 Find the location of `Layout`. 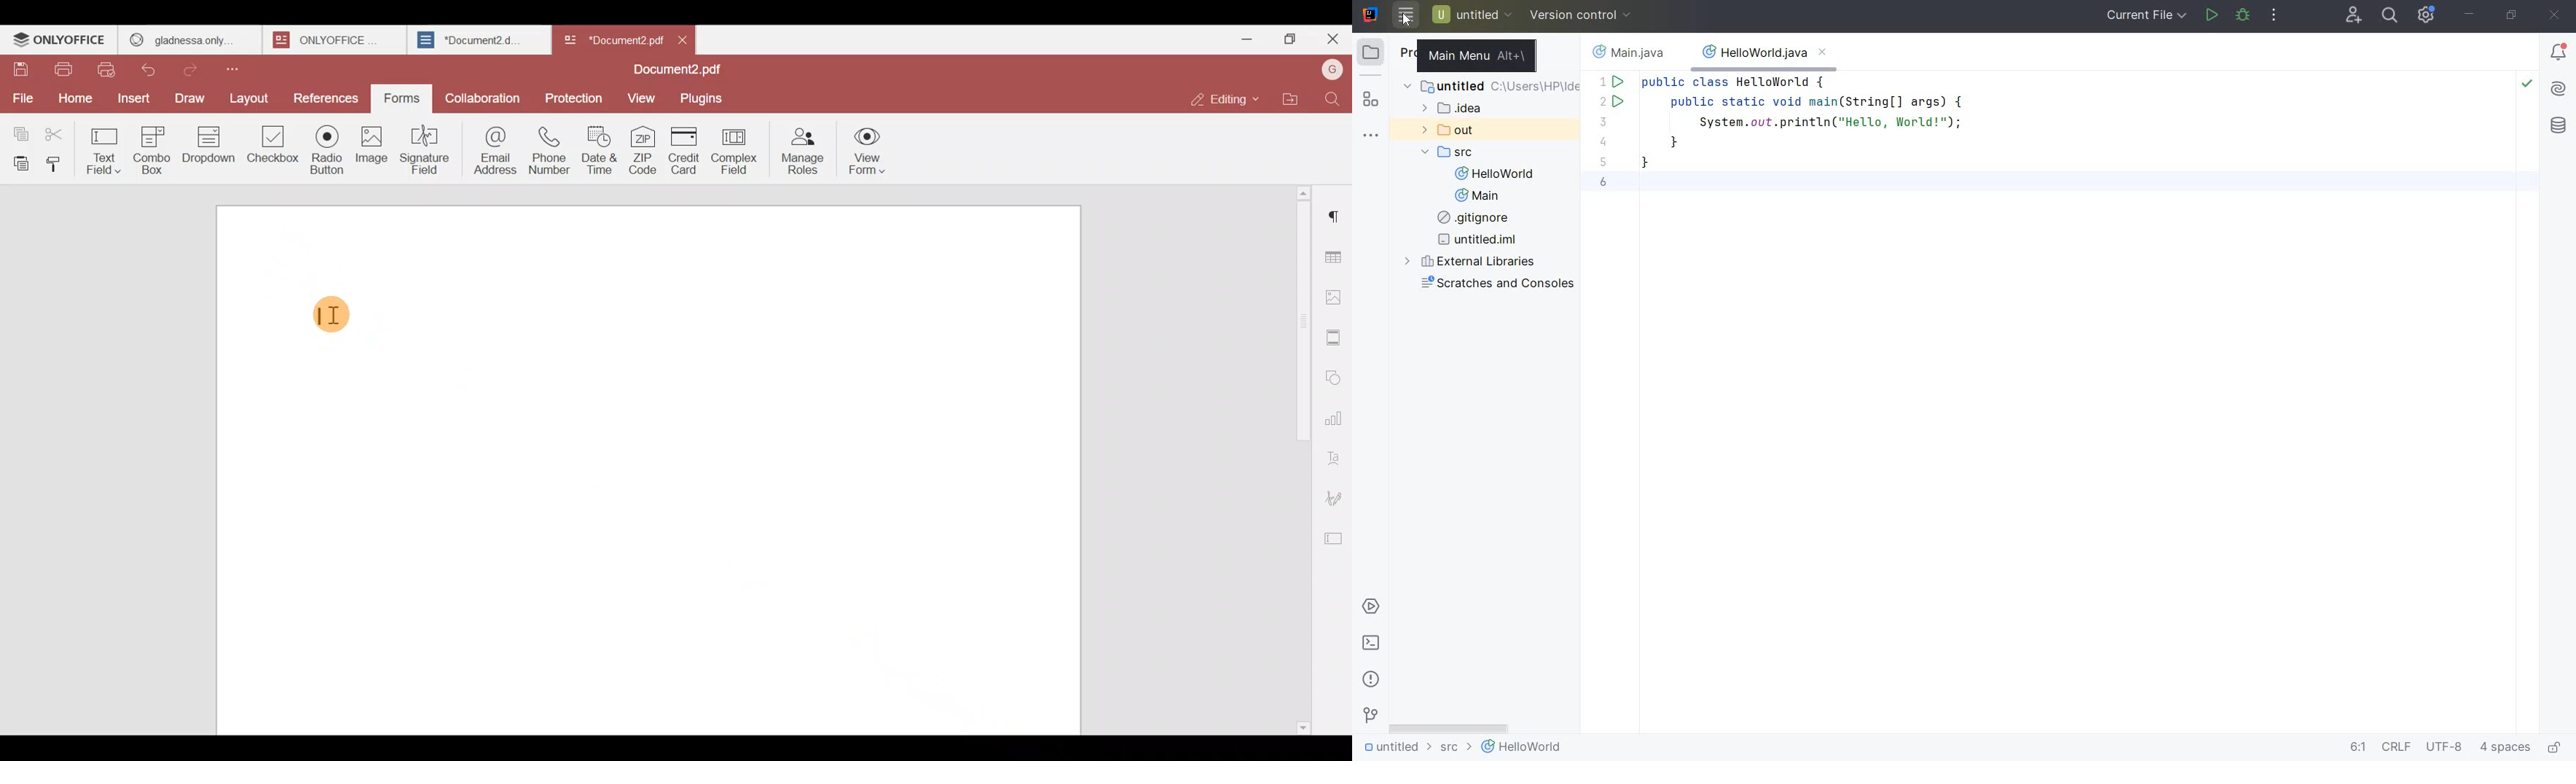

Layout is located at coordinates (250, 95).